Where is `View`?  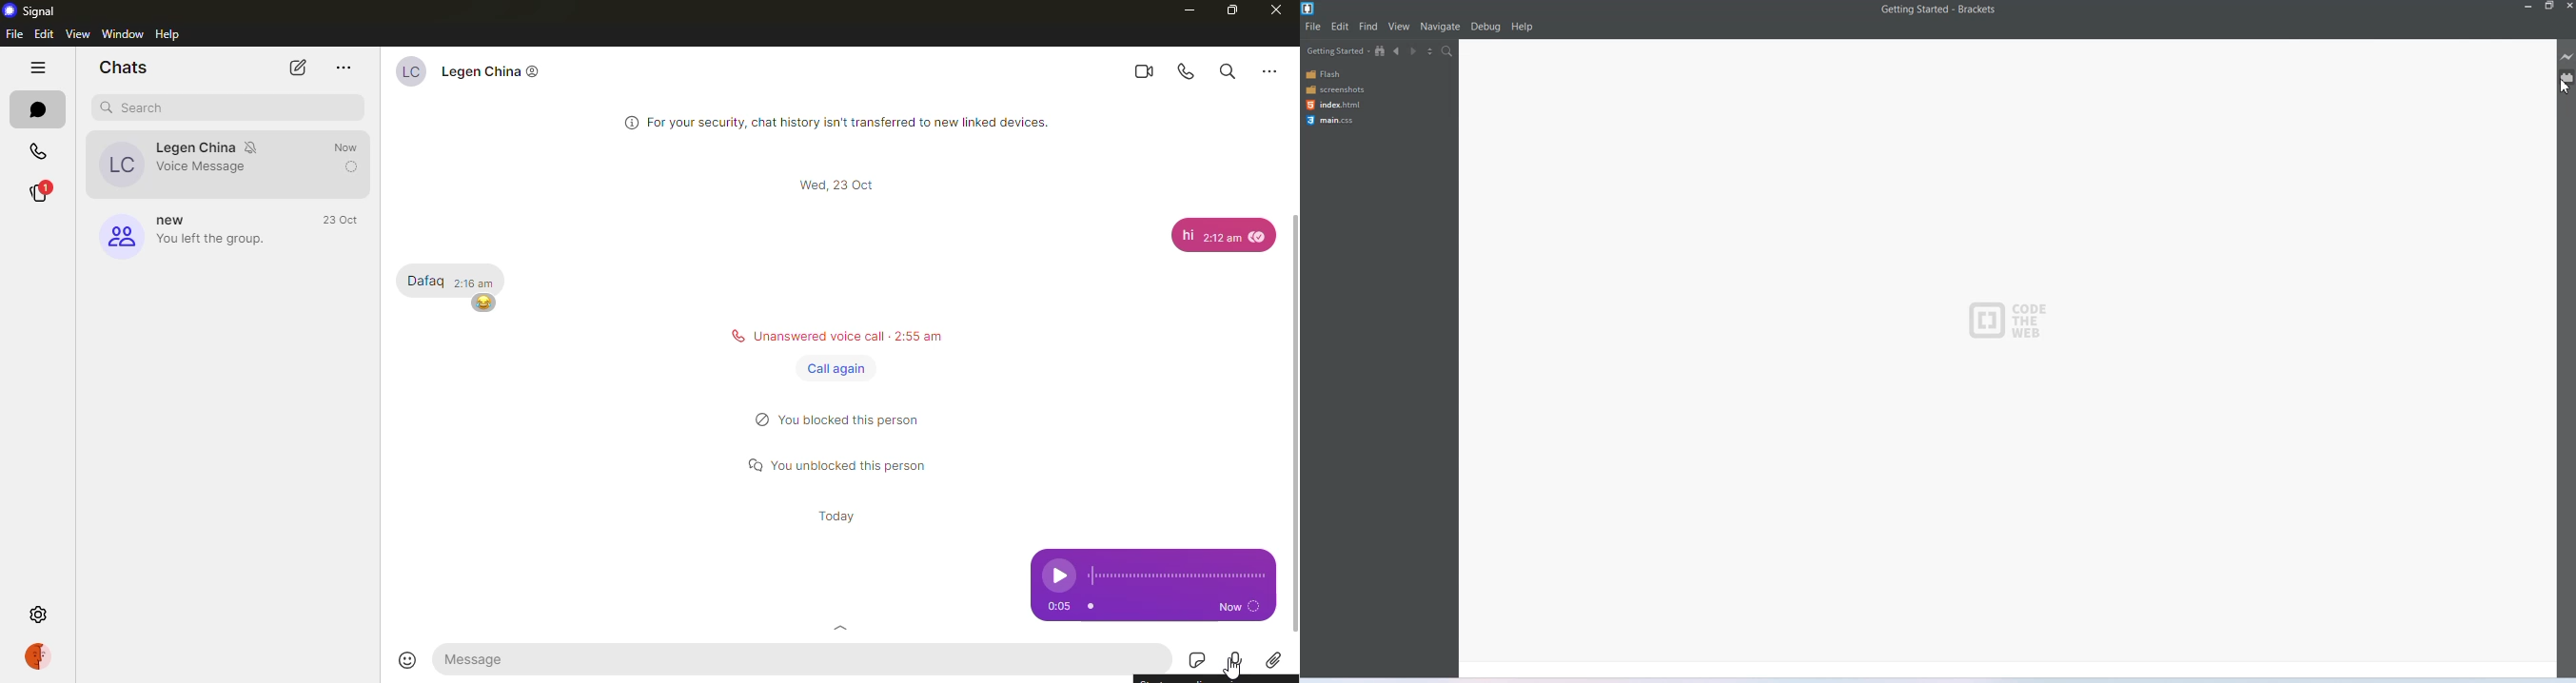
View is located at coordinates (1398, 27).